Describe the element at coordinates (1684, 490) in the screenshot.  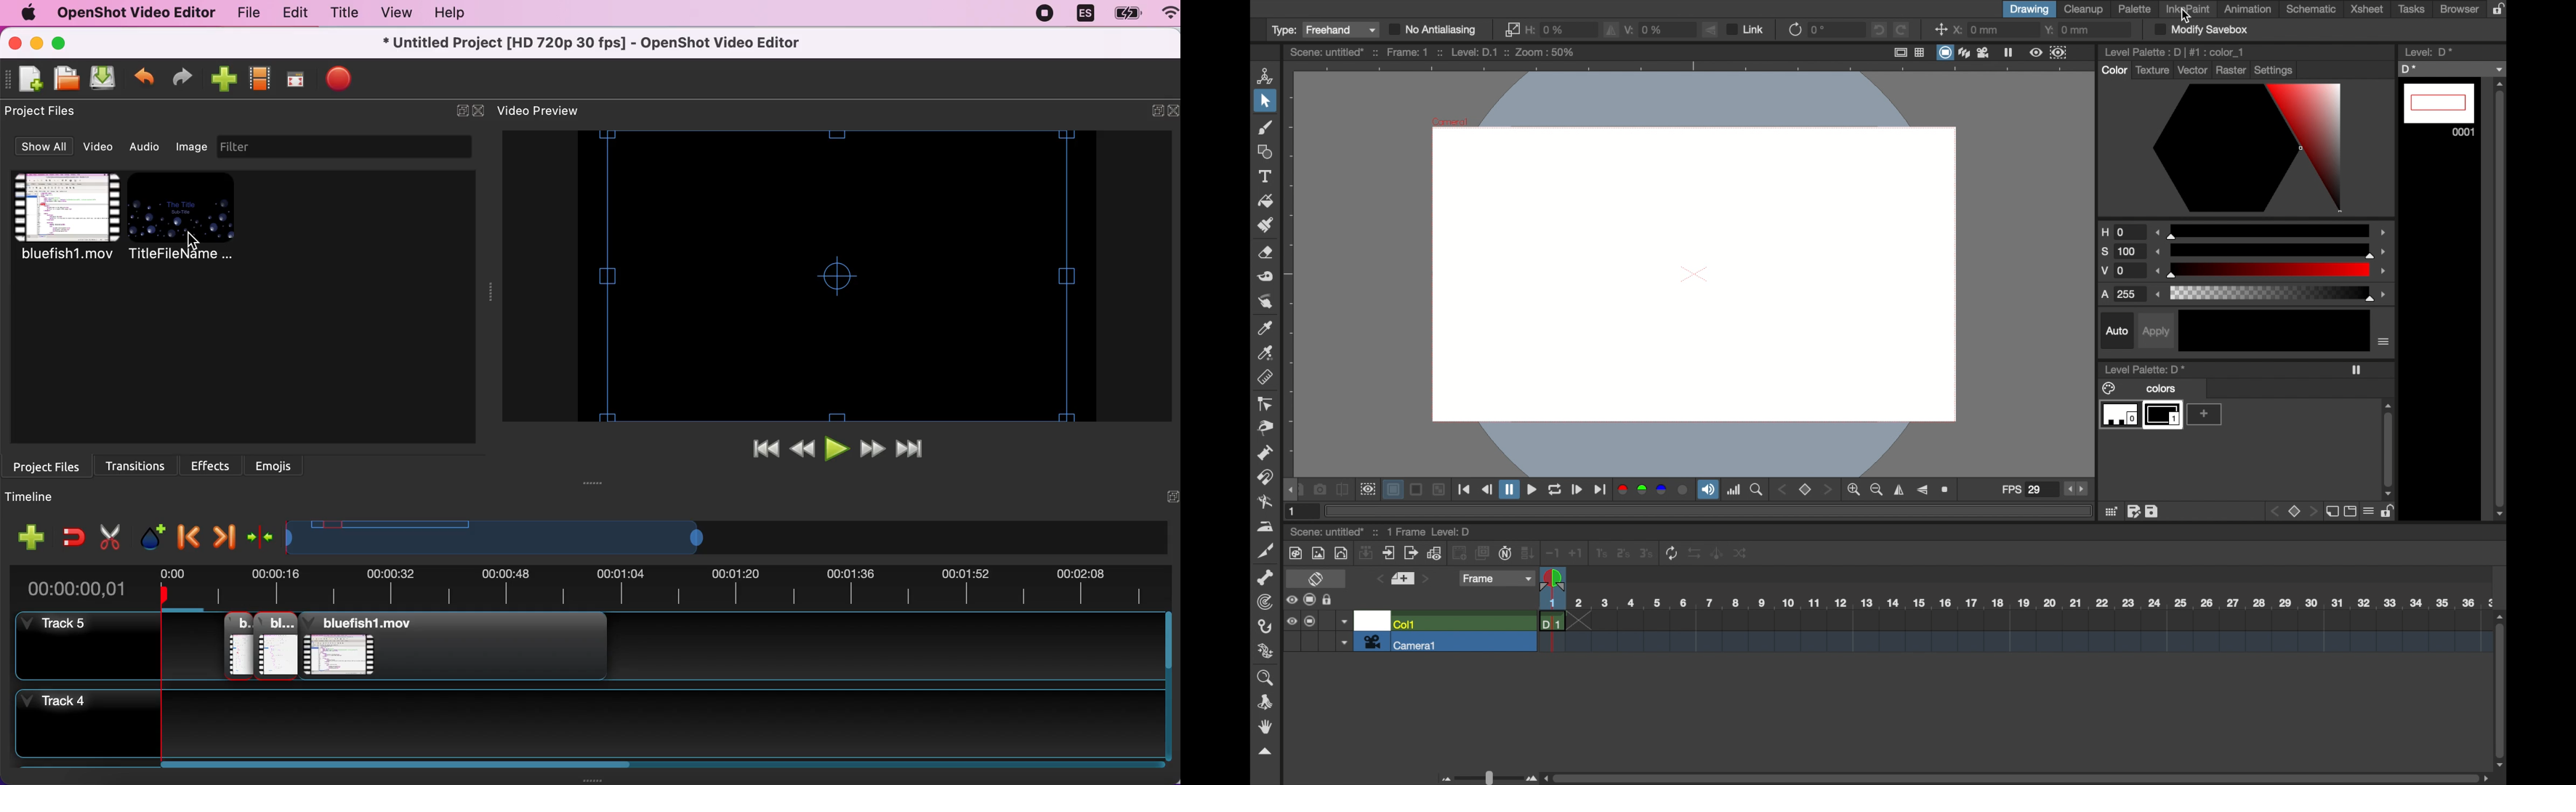
I see `circle` at that location.